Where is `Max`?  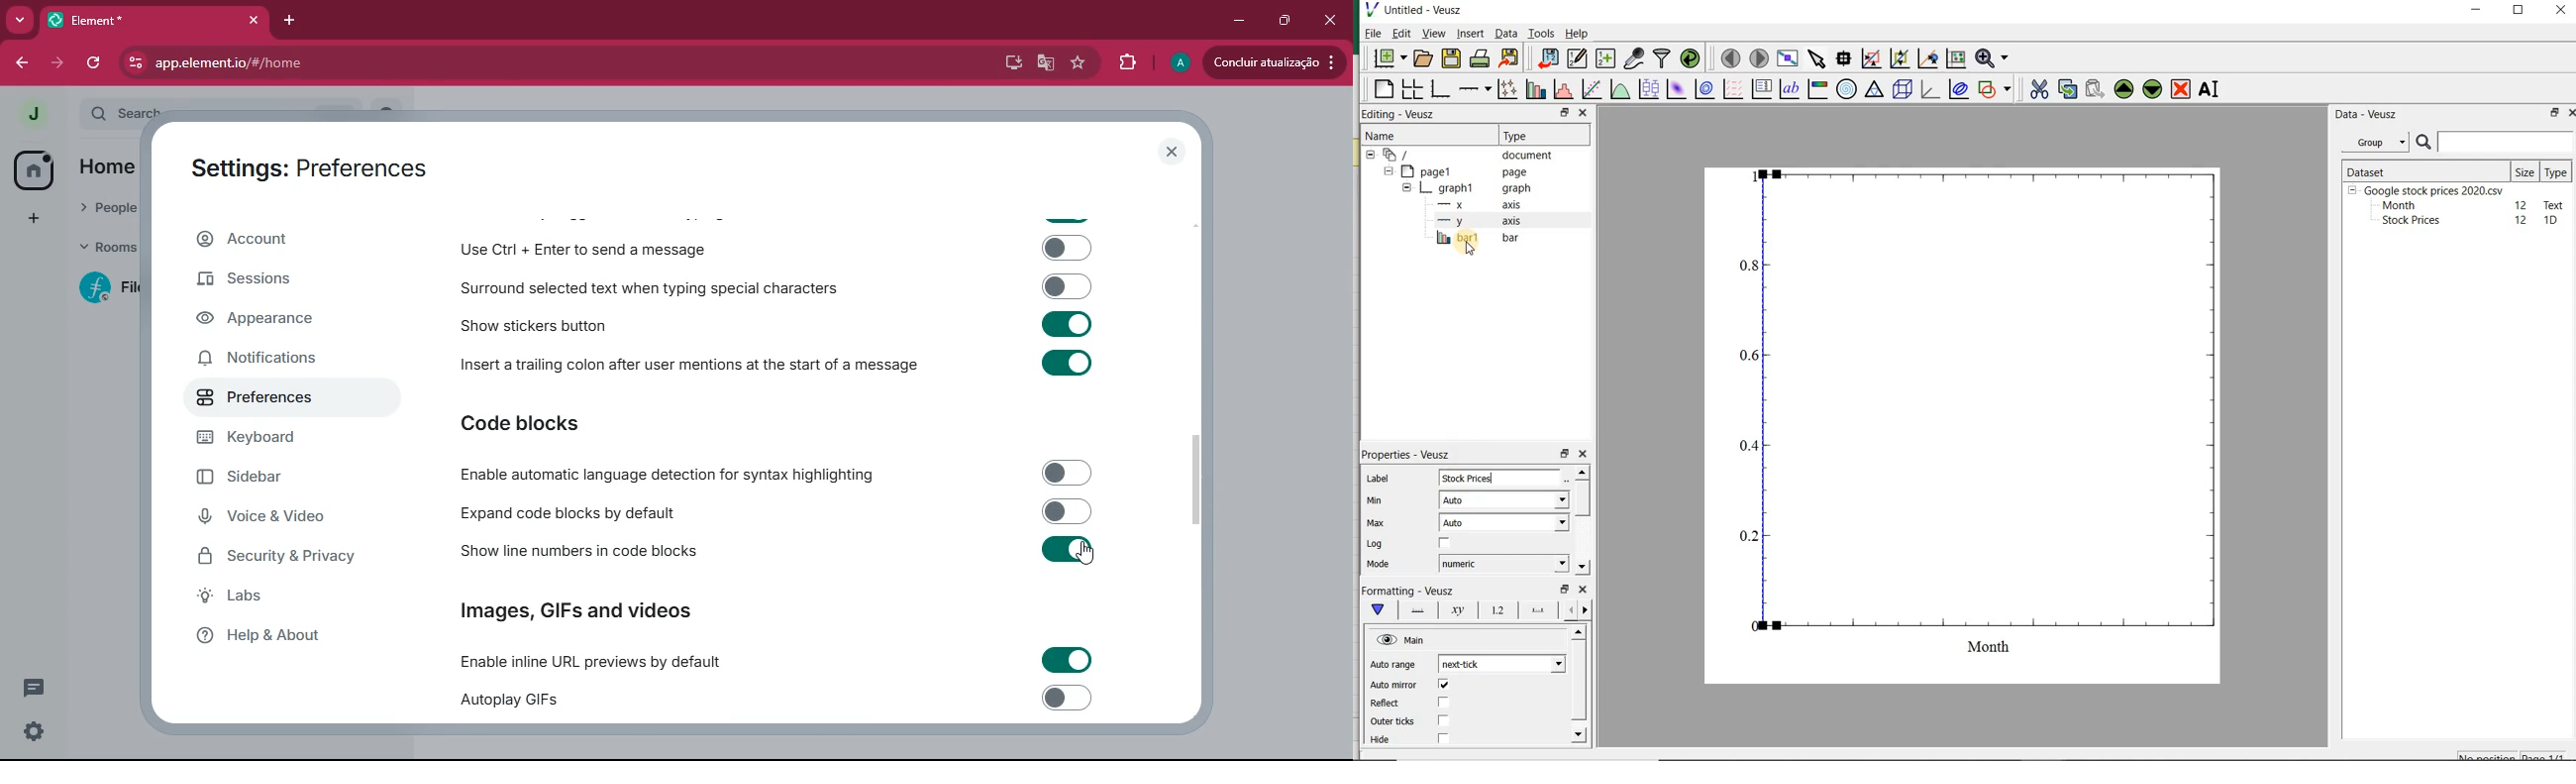 Max is located at coordinates (1376, 524).